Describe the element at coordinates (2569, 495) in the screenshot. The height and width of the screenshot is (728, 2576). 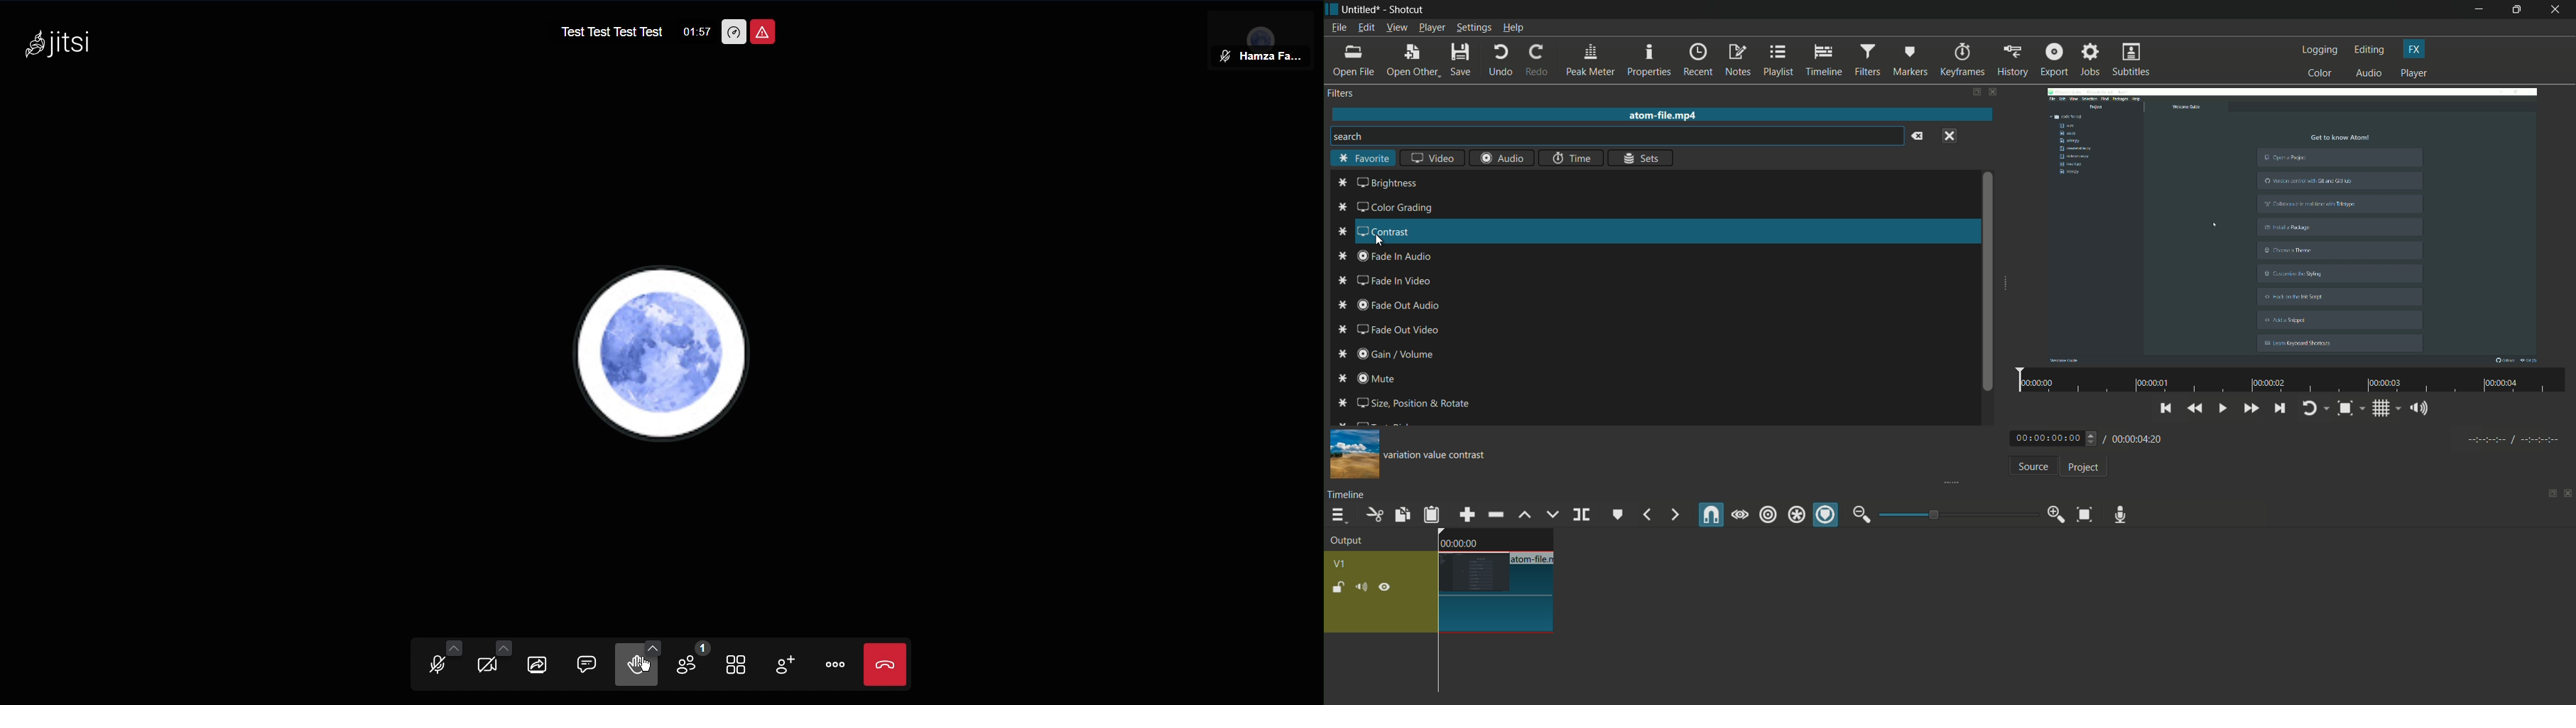
I see `close panel` at that location.